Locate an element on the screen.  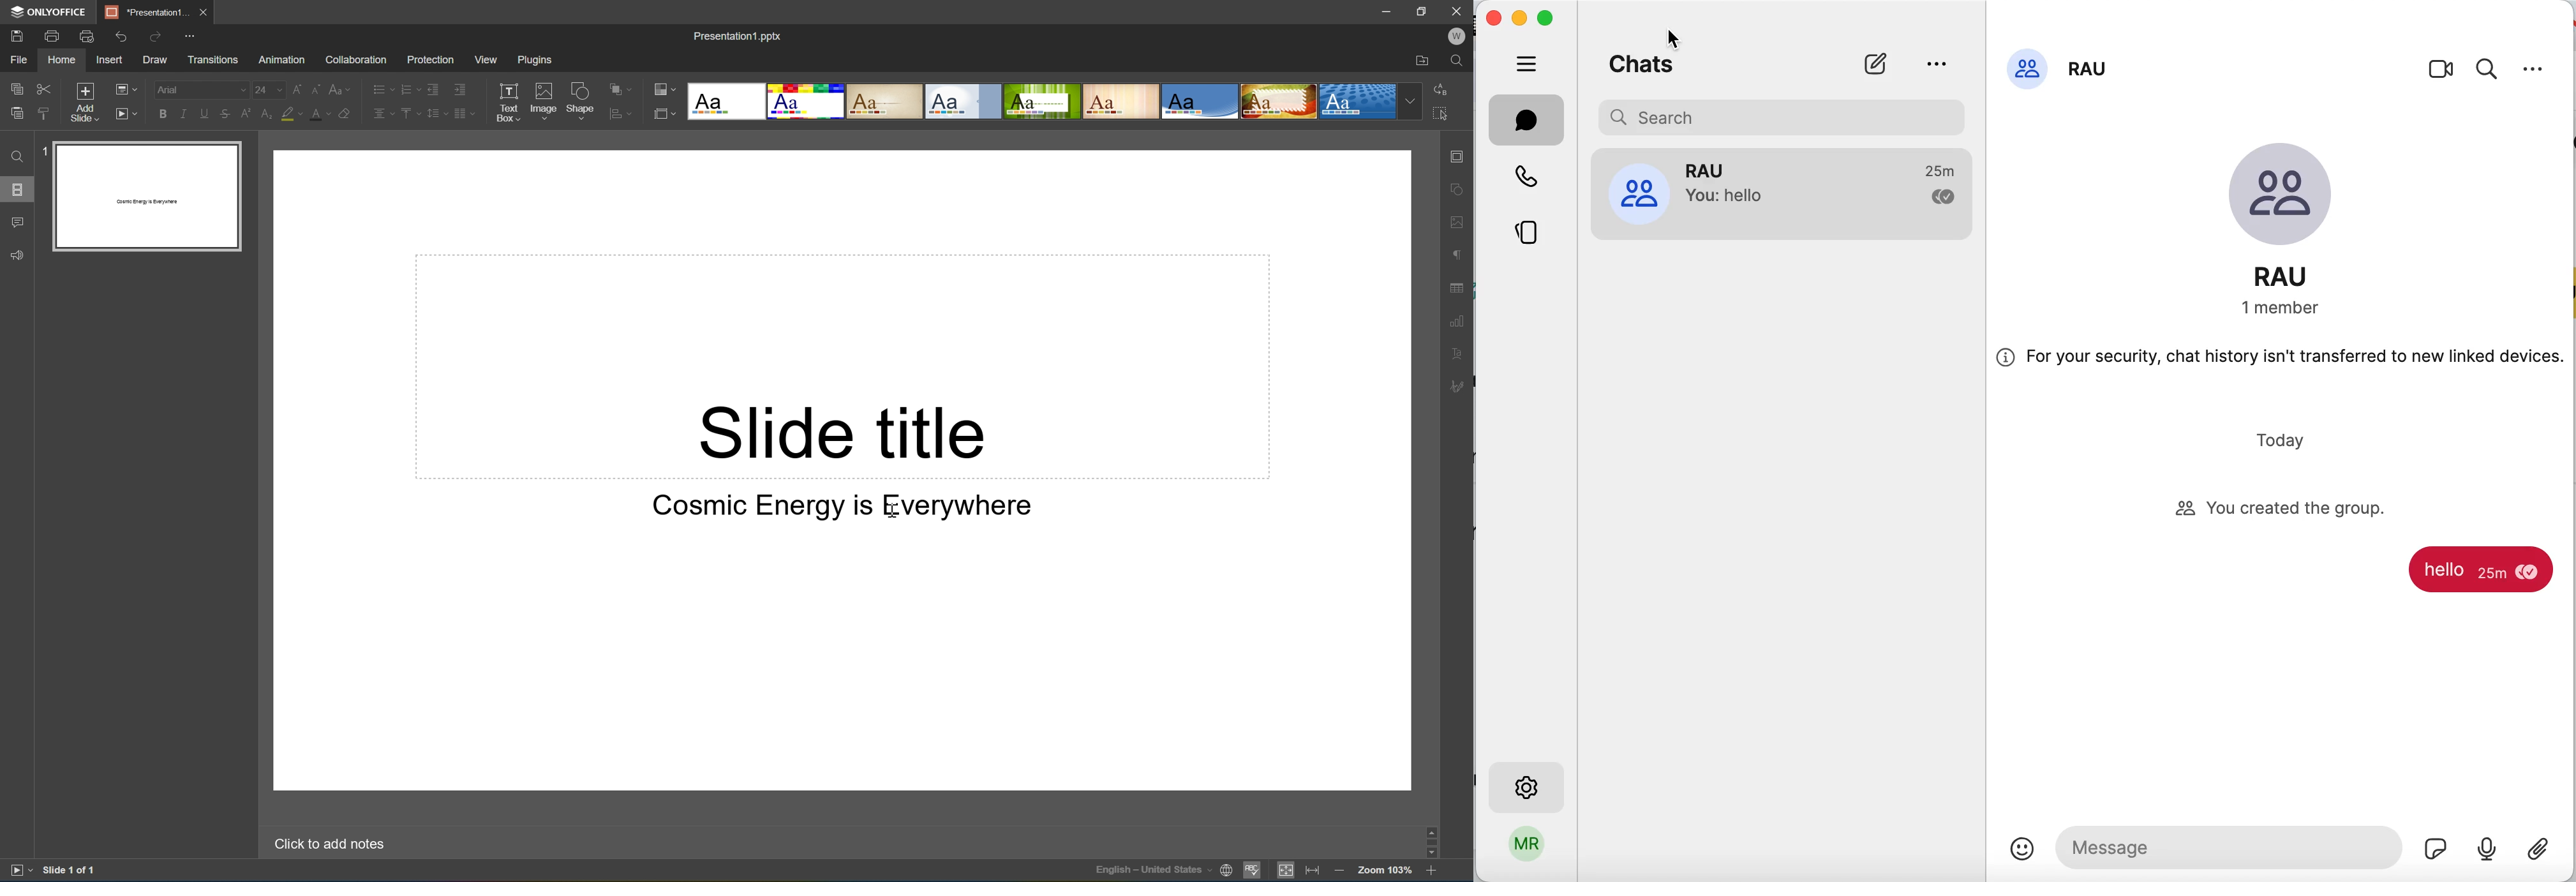
Undo is located at coordinates (121, 35).